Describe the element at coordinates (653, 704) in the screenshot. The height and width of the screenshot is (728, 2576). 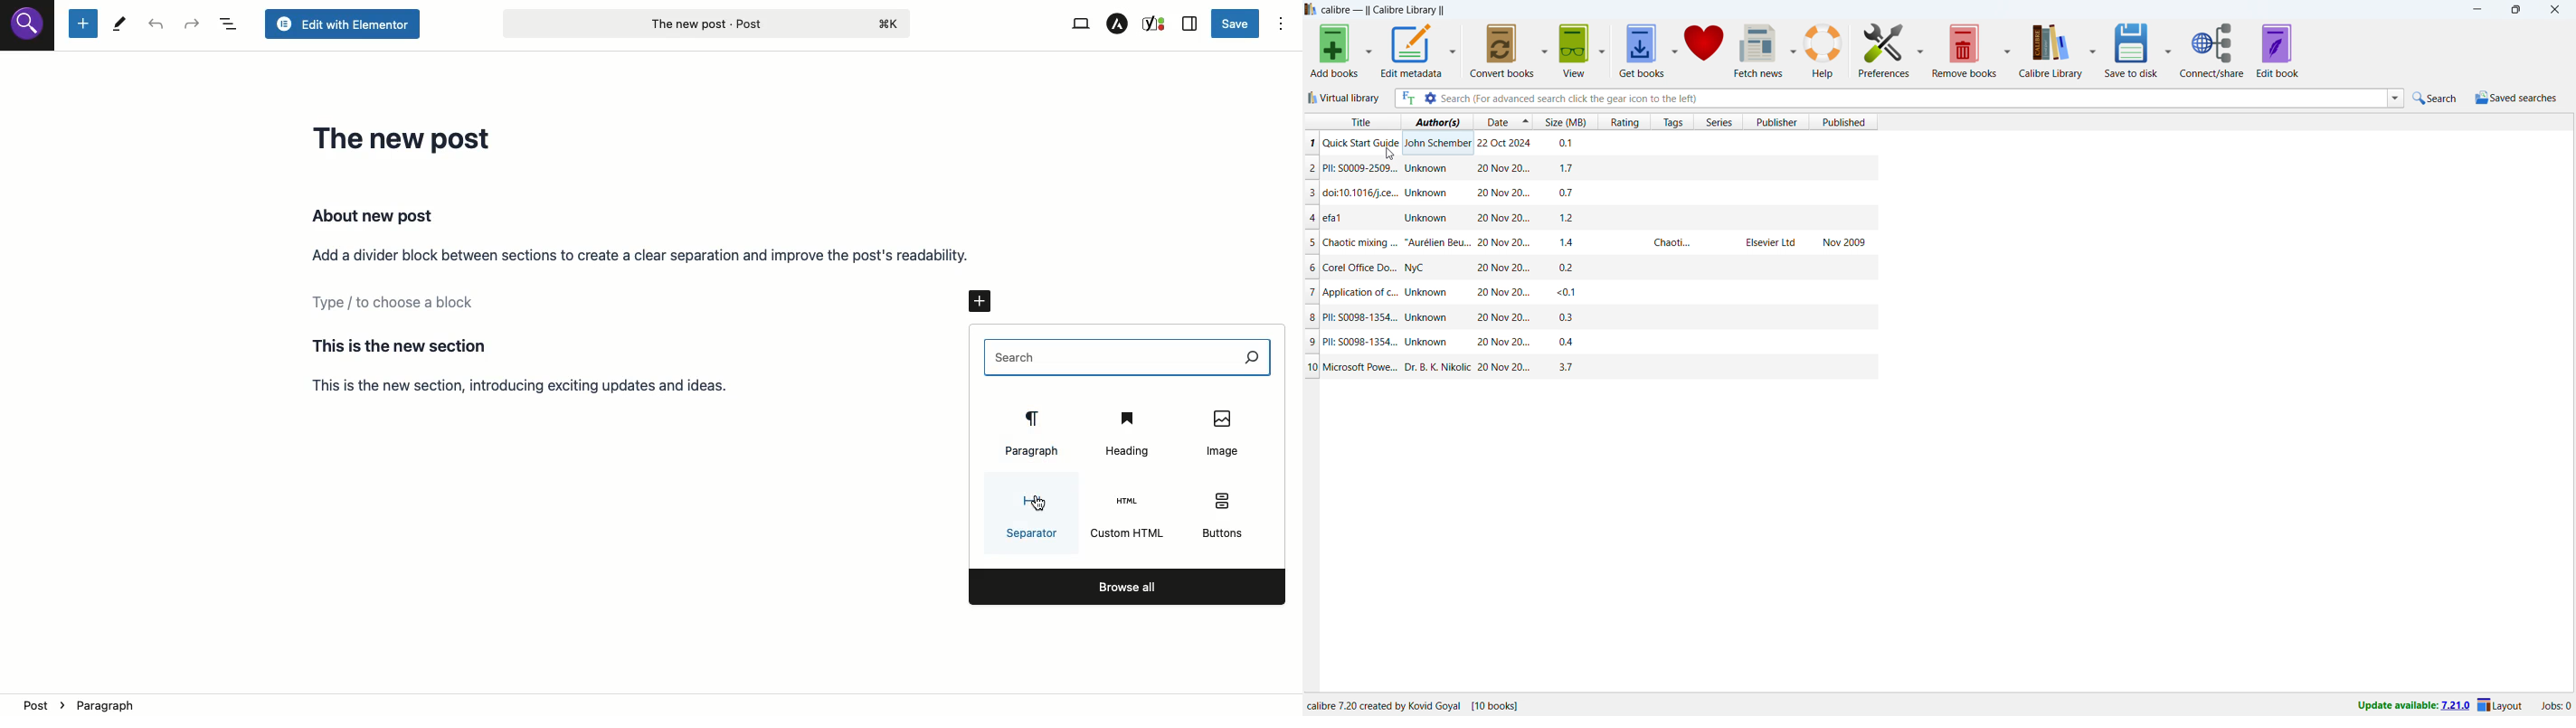
I see `Location` at that location.